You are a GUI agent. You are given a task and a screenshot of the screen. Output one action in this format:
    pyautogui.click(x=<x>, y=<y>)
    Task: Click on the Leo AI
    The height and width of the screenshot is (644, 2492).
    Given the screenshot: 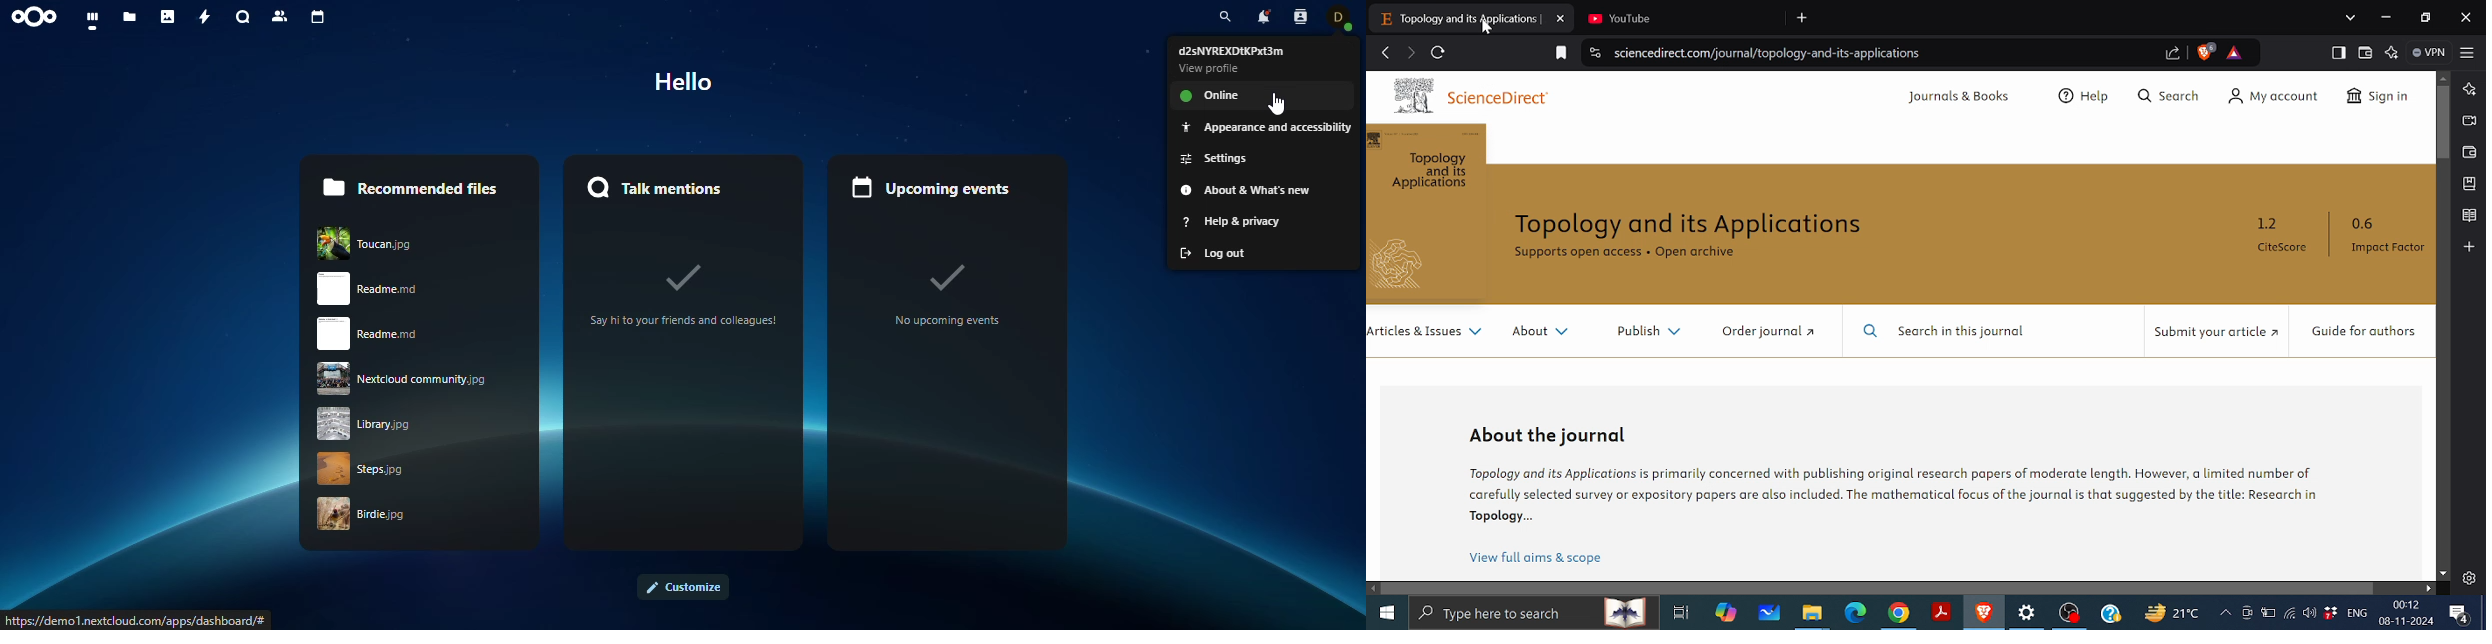 What is the action you would take?
    pyautogui.click(x=2393, y=52)
    